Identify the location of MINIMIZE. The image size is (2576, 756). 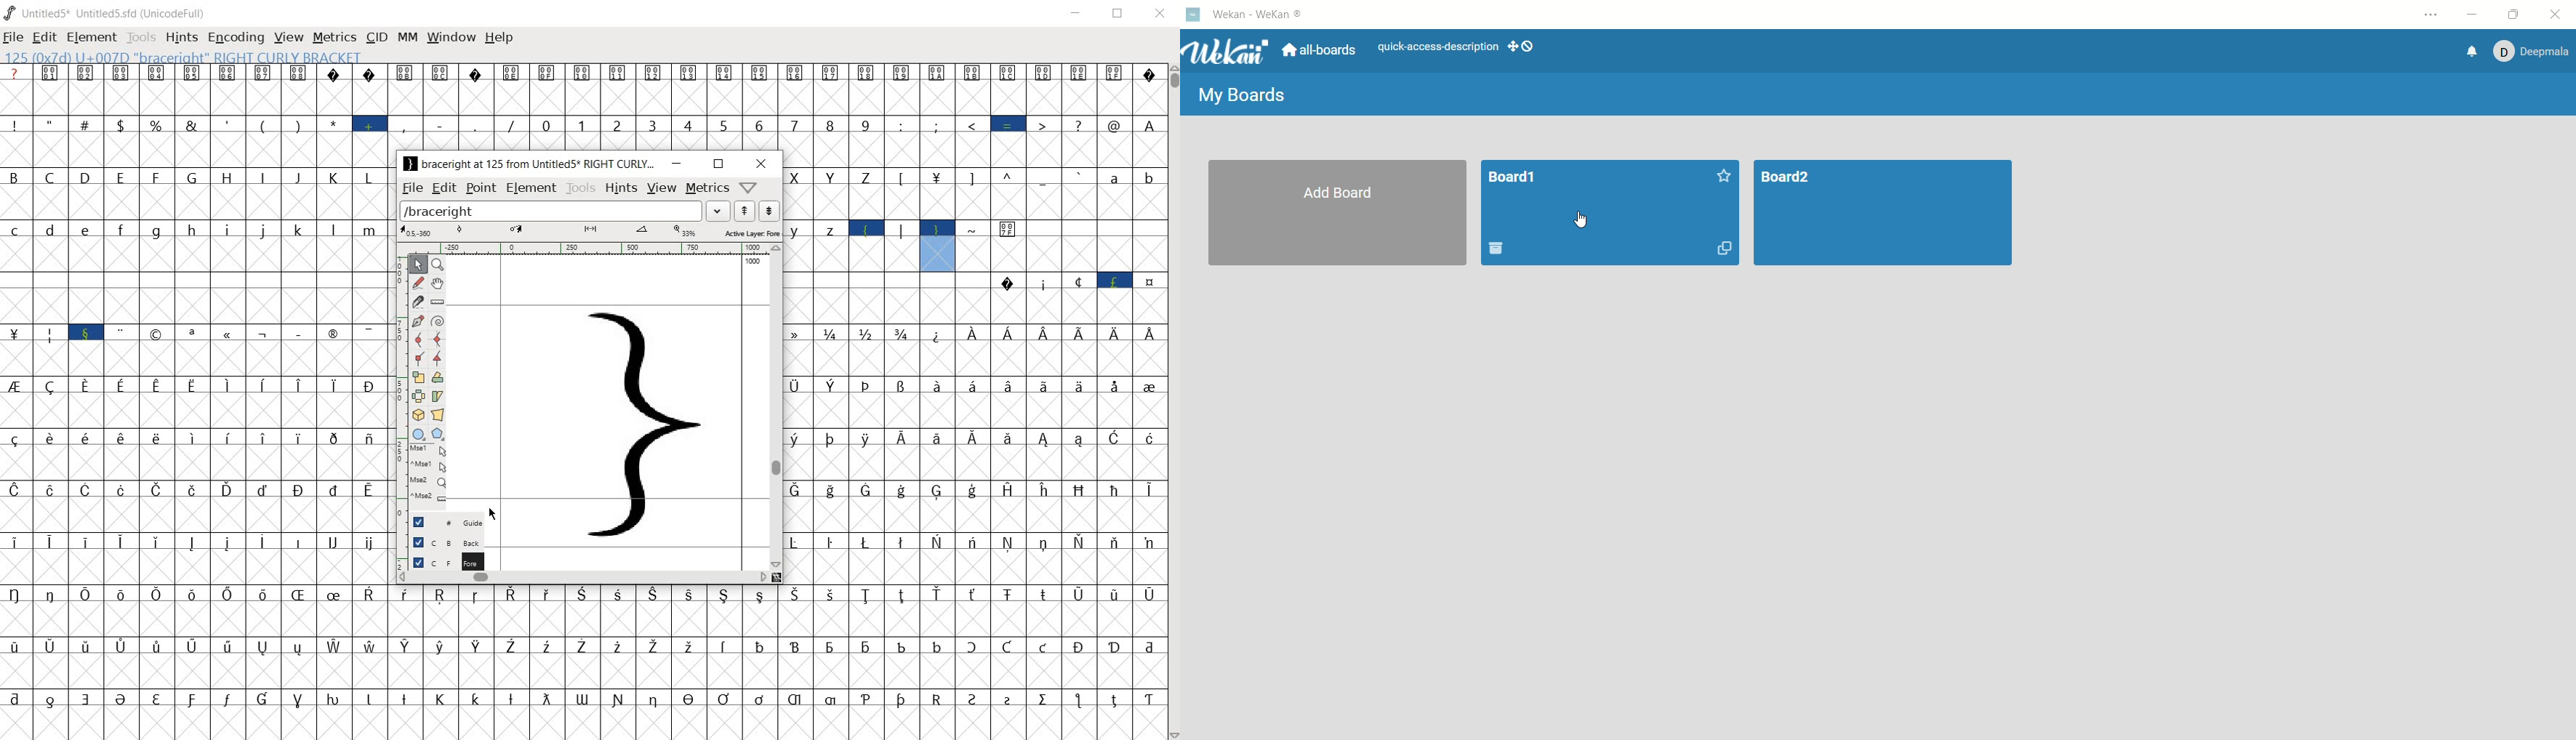
(1078, 13).